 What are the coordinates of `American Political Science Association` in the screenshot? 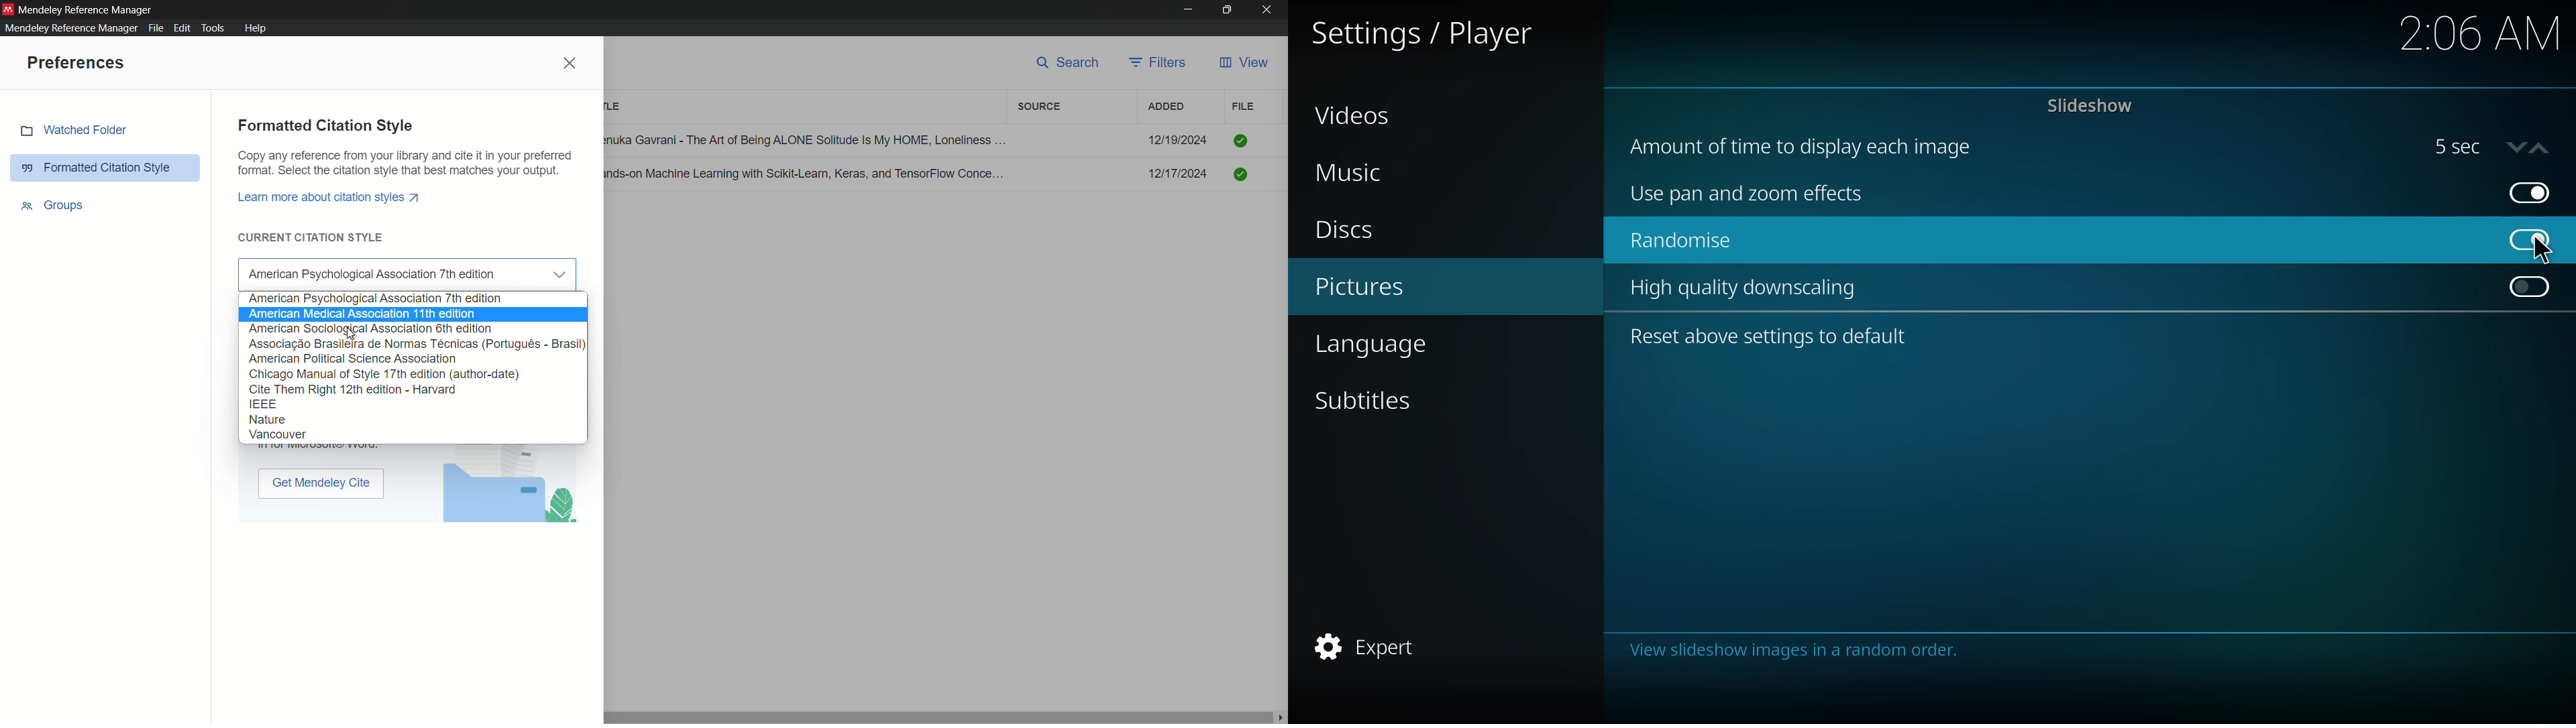 It's located at (413, 358).